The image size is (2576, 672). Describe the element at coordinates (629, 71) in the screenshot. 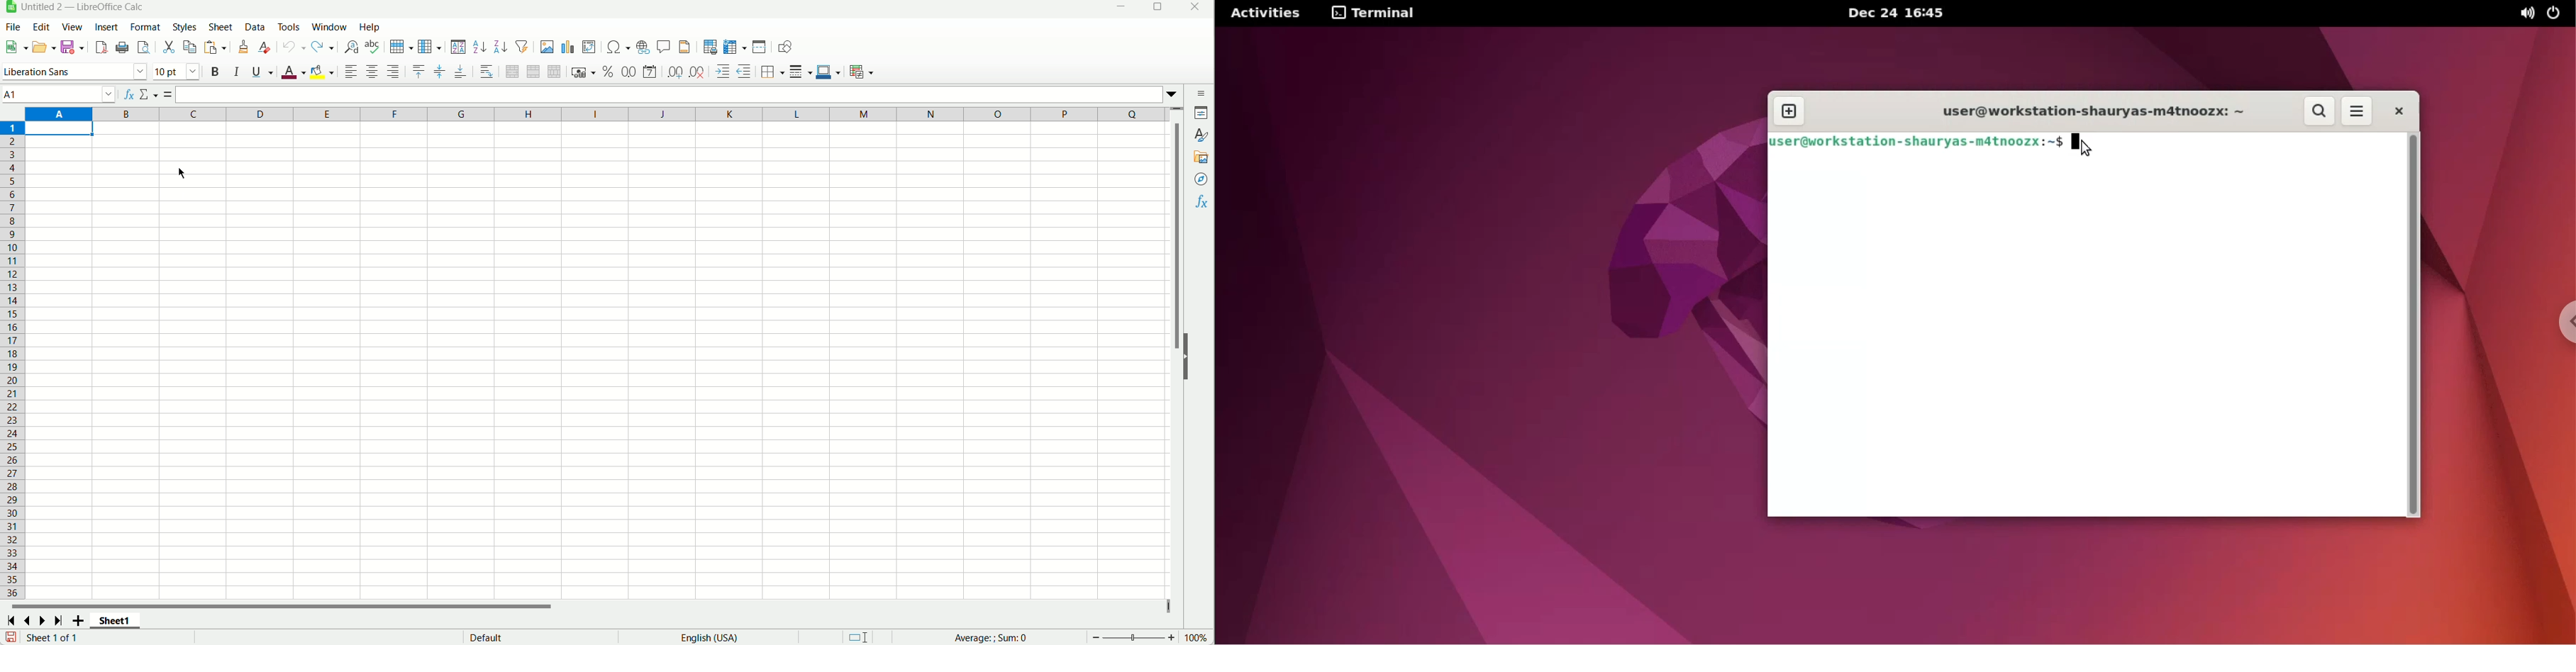

I see `Format as number` at that location.